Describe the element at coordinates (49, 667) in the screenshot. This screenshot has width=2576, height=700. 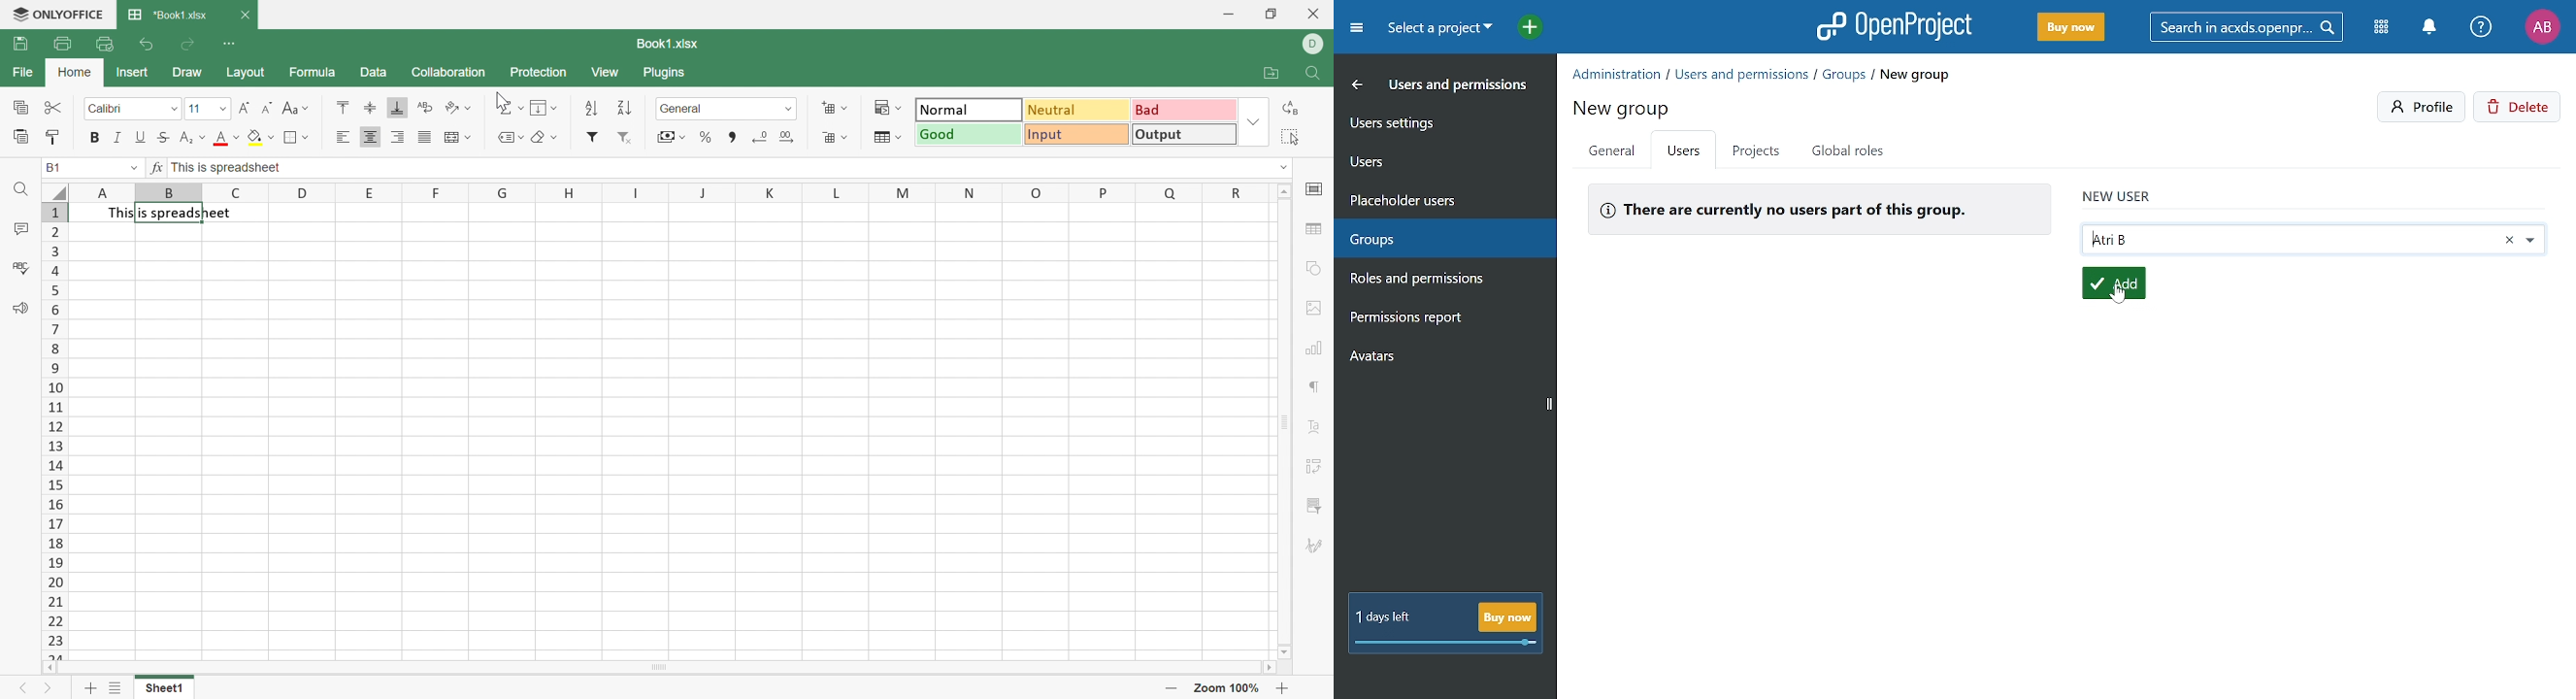
I see `Scroll Left` at that location.